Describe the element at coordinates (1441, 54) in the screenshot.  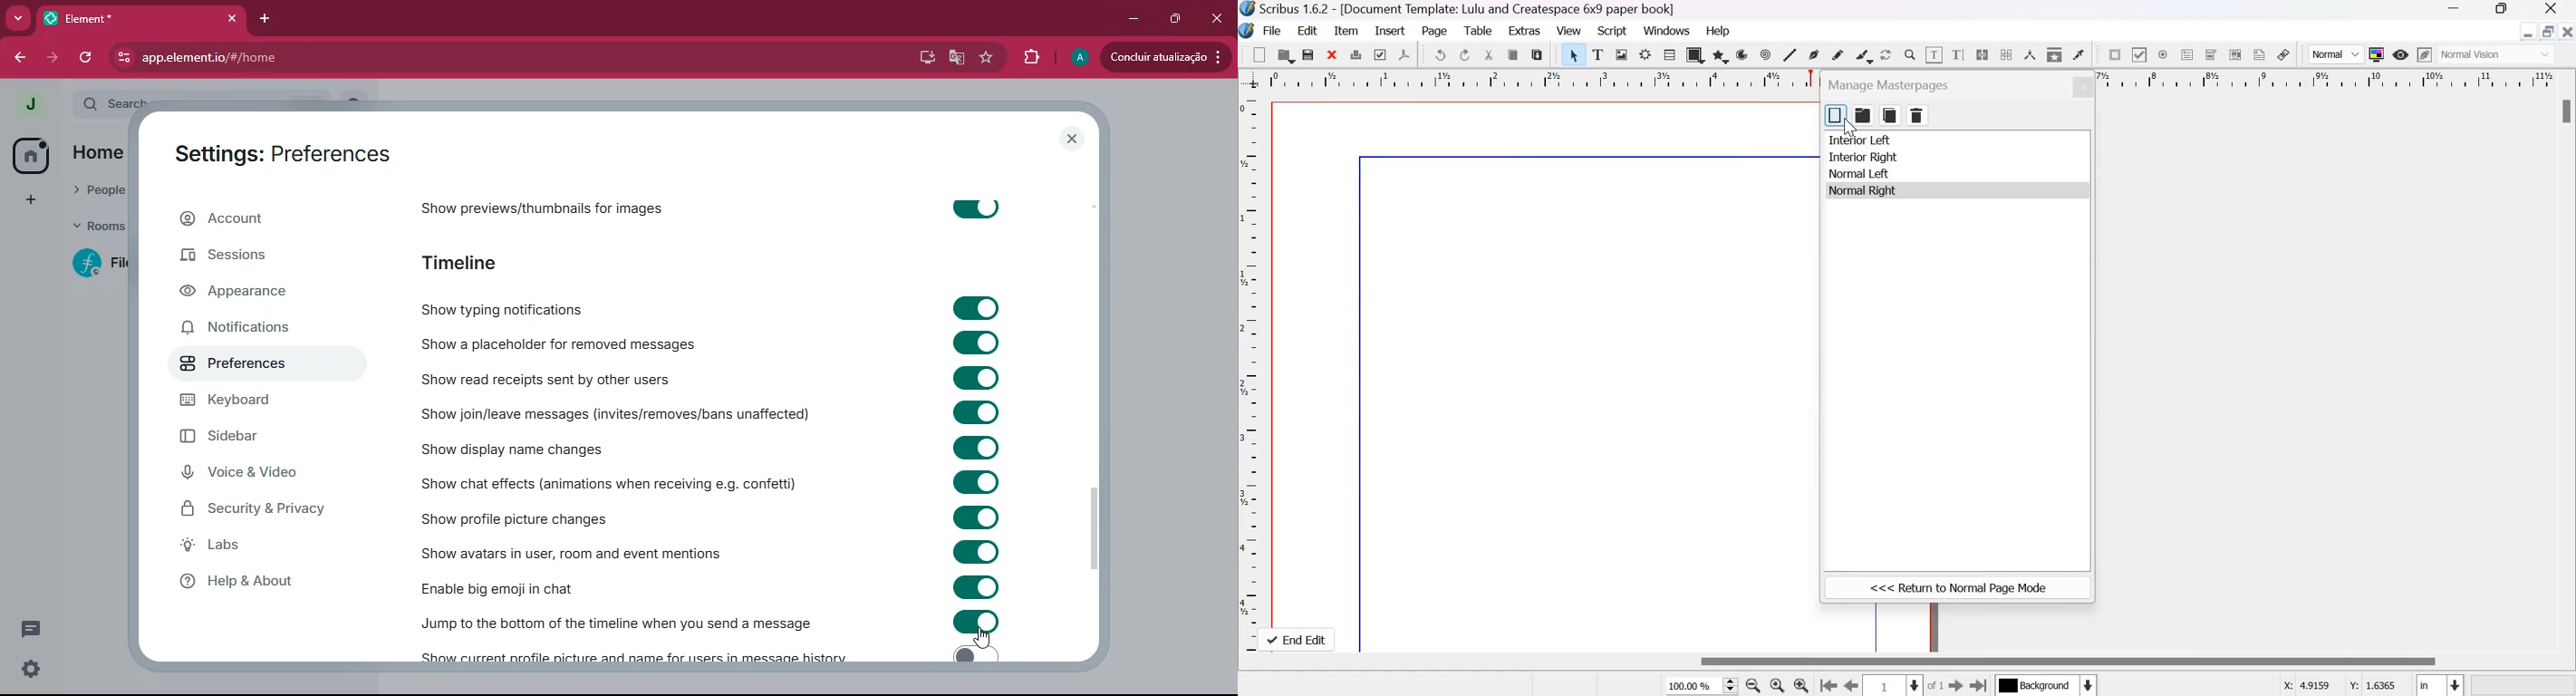
I see `undo` at that location.